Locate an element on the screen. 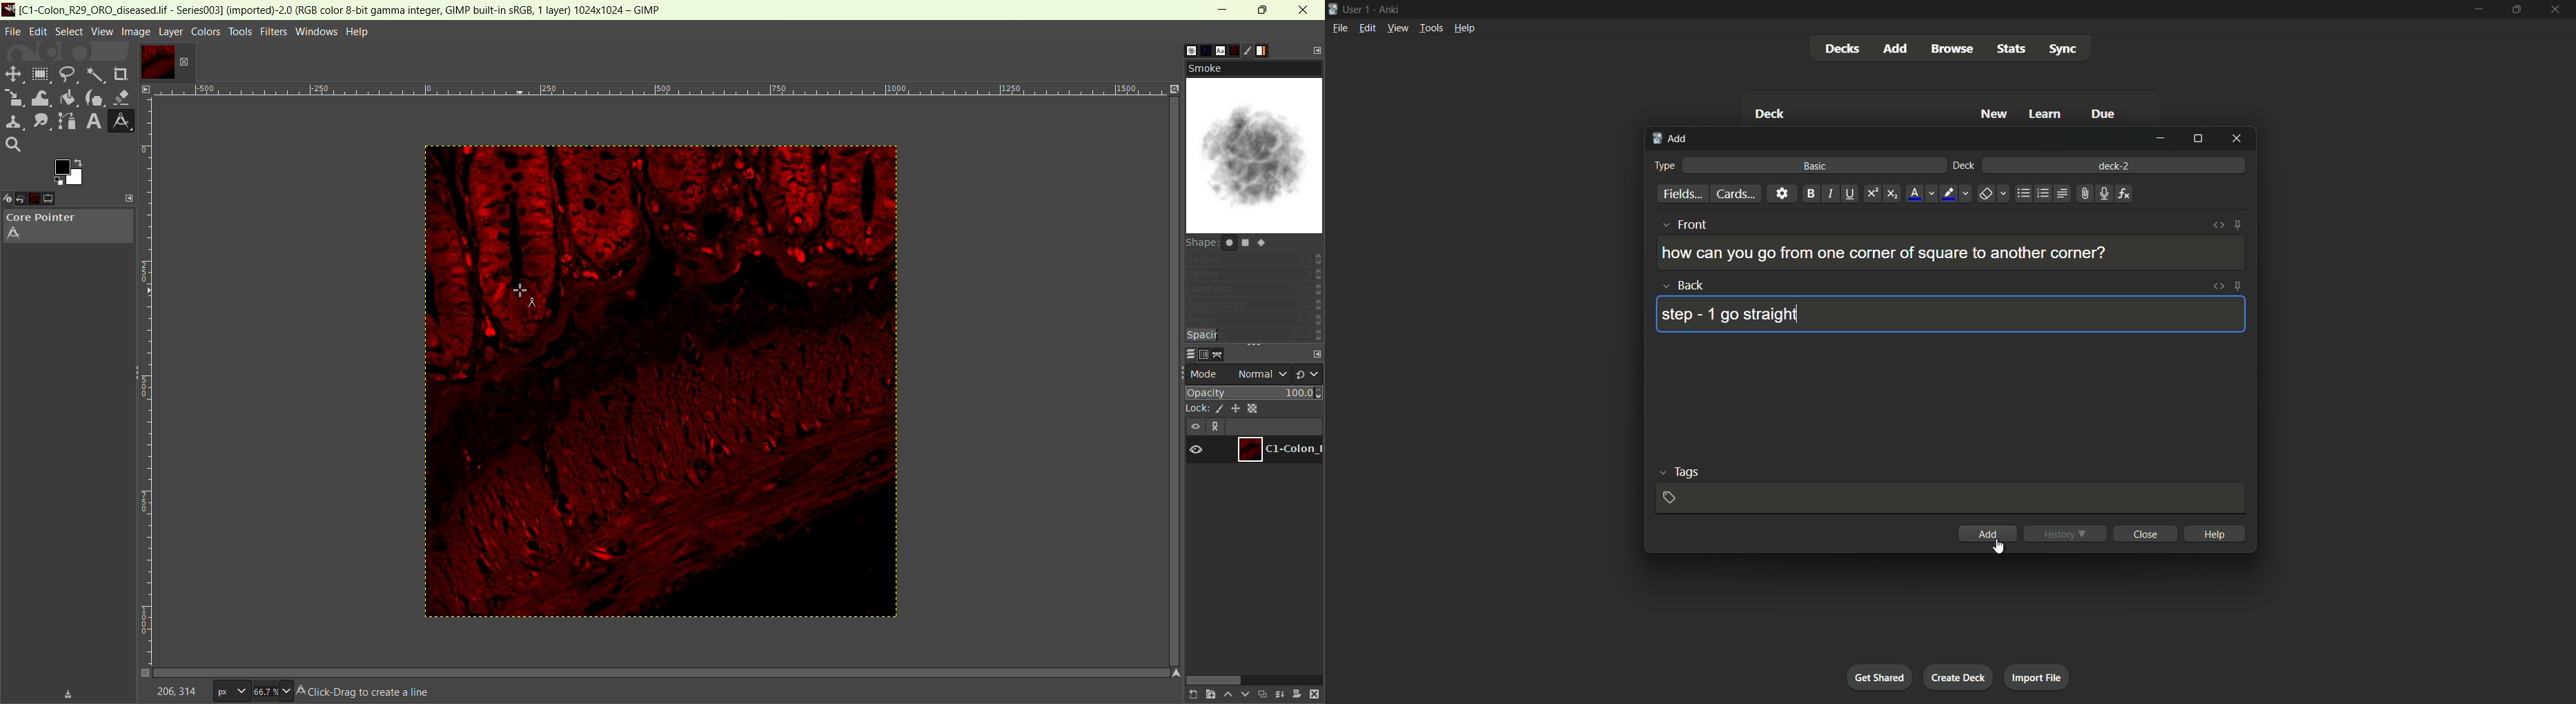 The height and width of the screenshot is (728, 2576). spacing is located at coordinates (1252, 336).